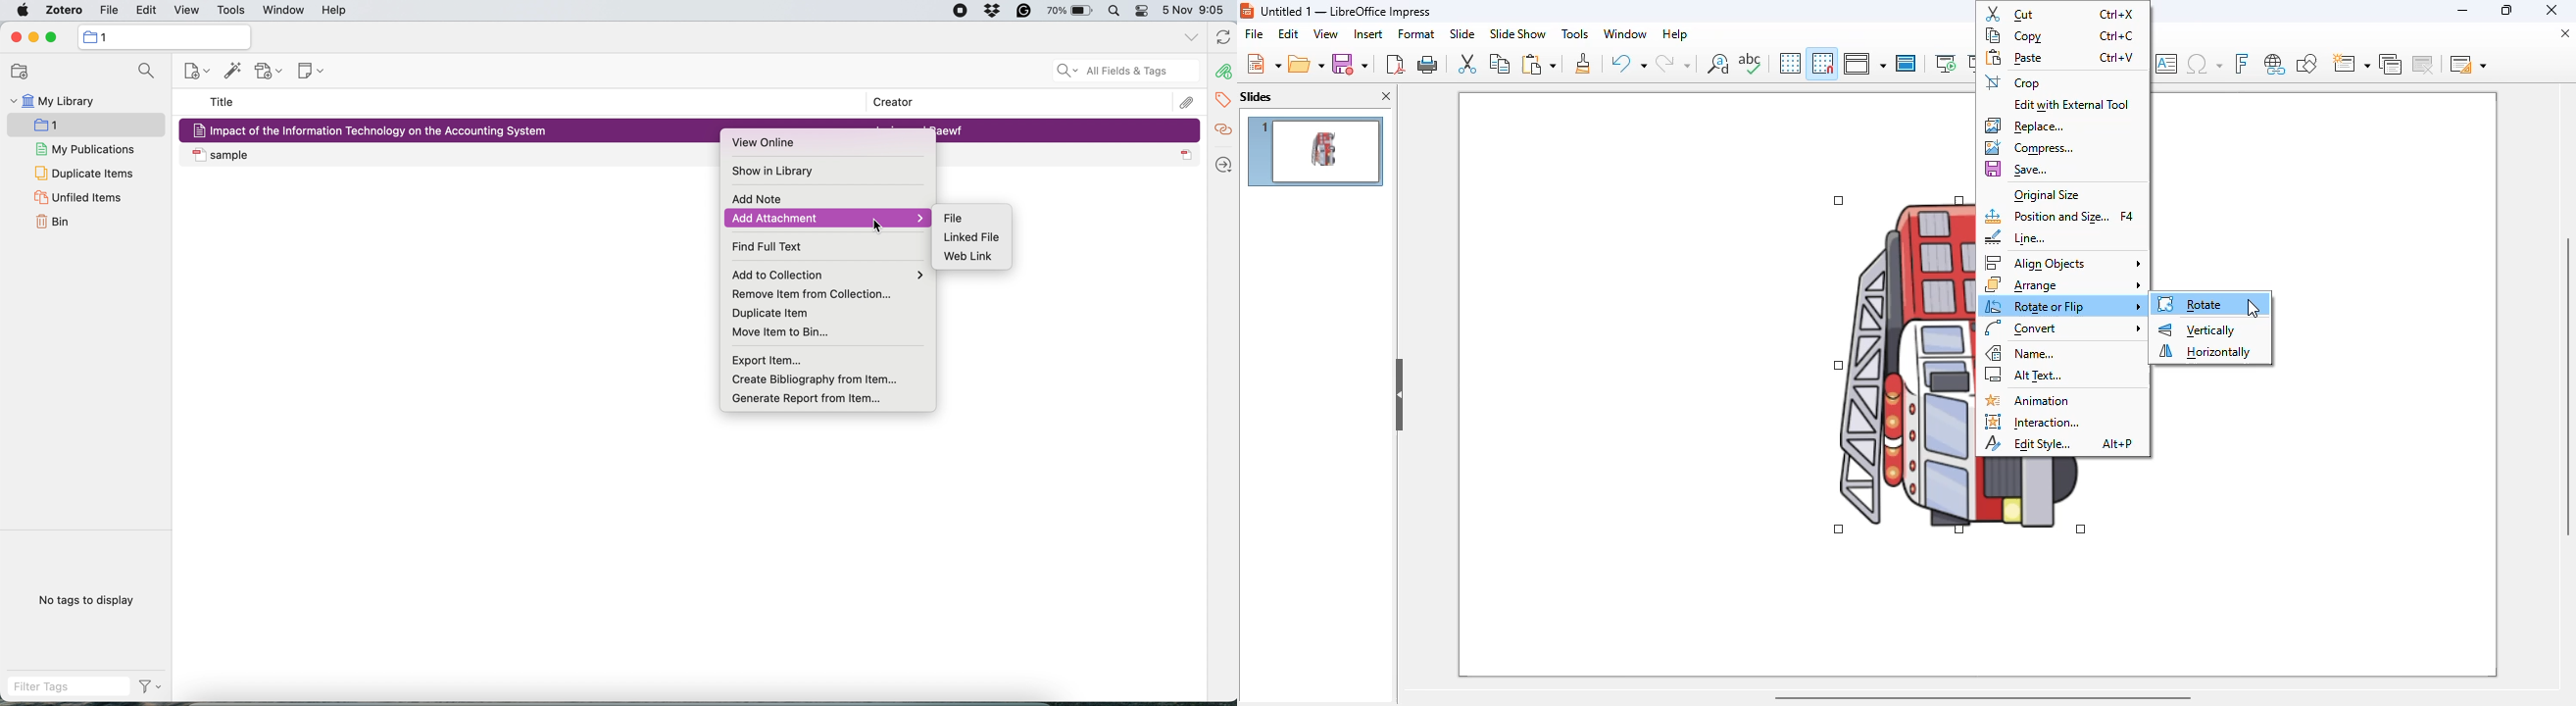 The image size is (2576, 728). I want to click on unfiled items, so click(77, 198).